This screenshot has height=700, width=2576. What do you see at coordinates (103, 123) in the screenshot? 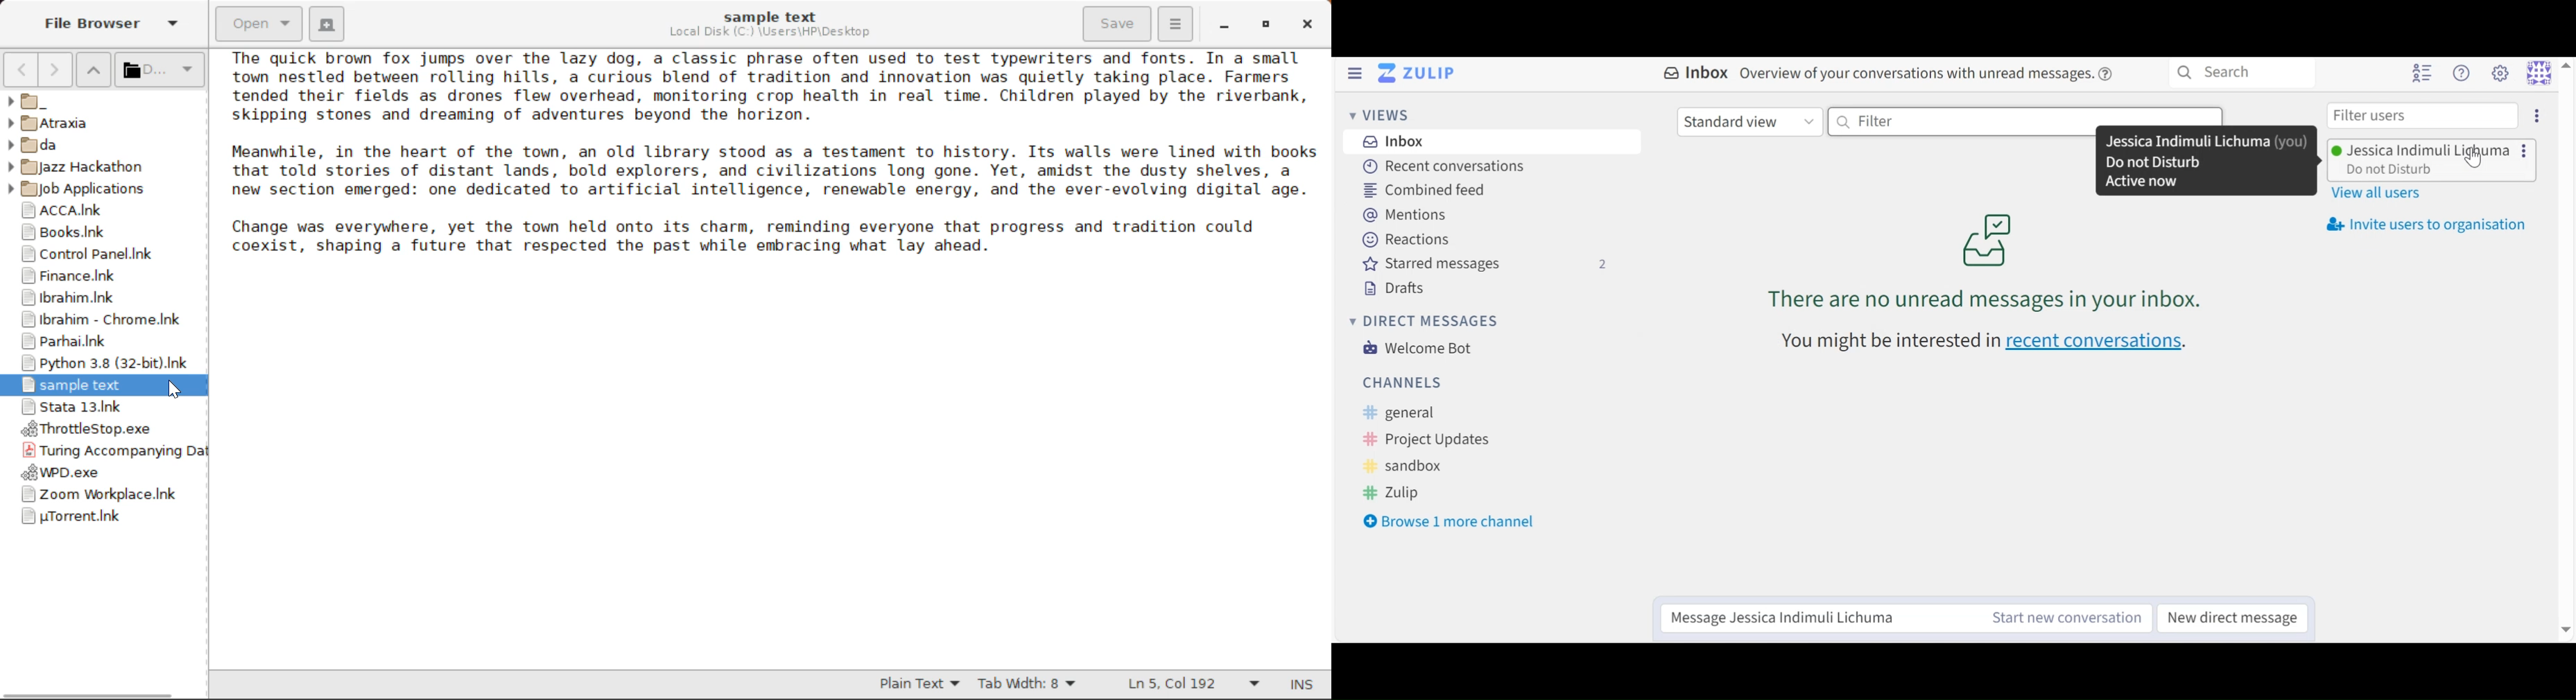
I see `Atraxia Folder` at bounding box center [103, 123].